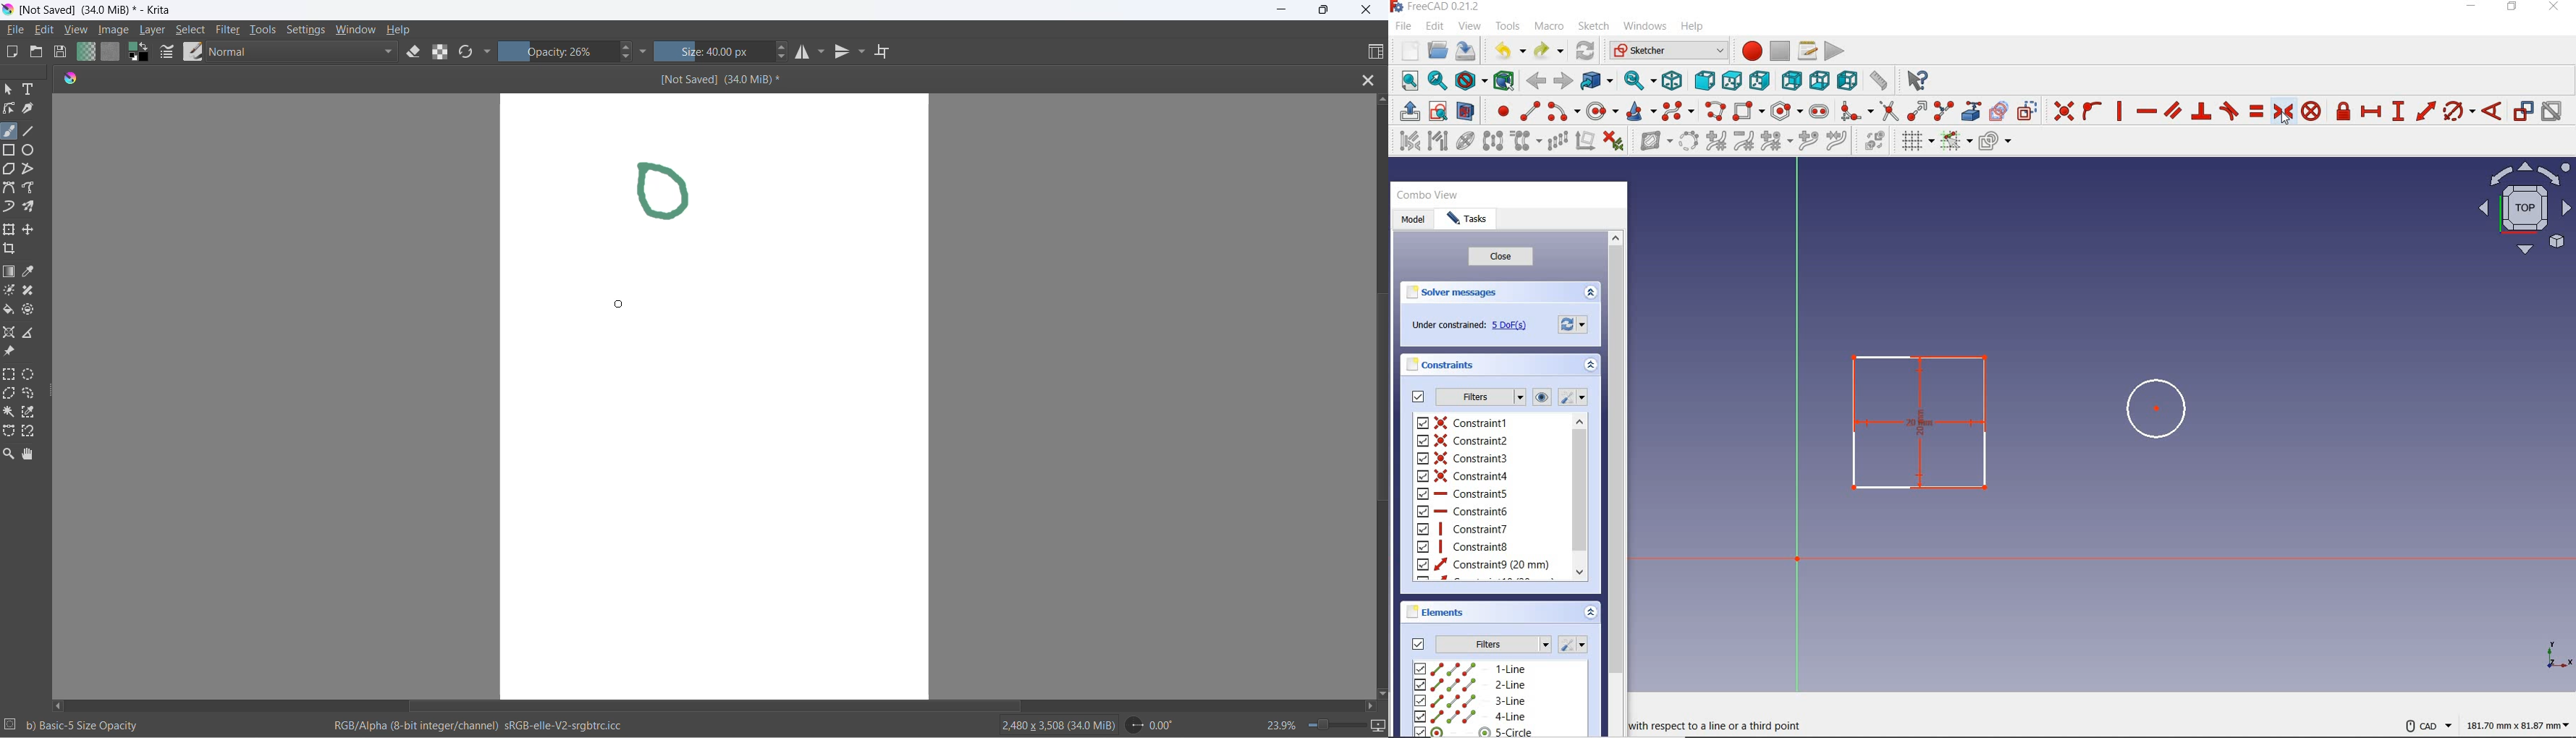  What do you see at coordinates (1494, 143) in the screenshot?
I see `symmetry` at bounding box center [1494, 143].